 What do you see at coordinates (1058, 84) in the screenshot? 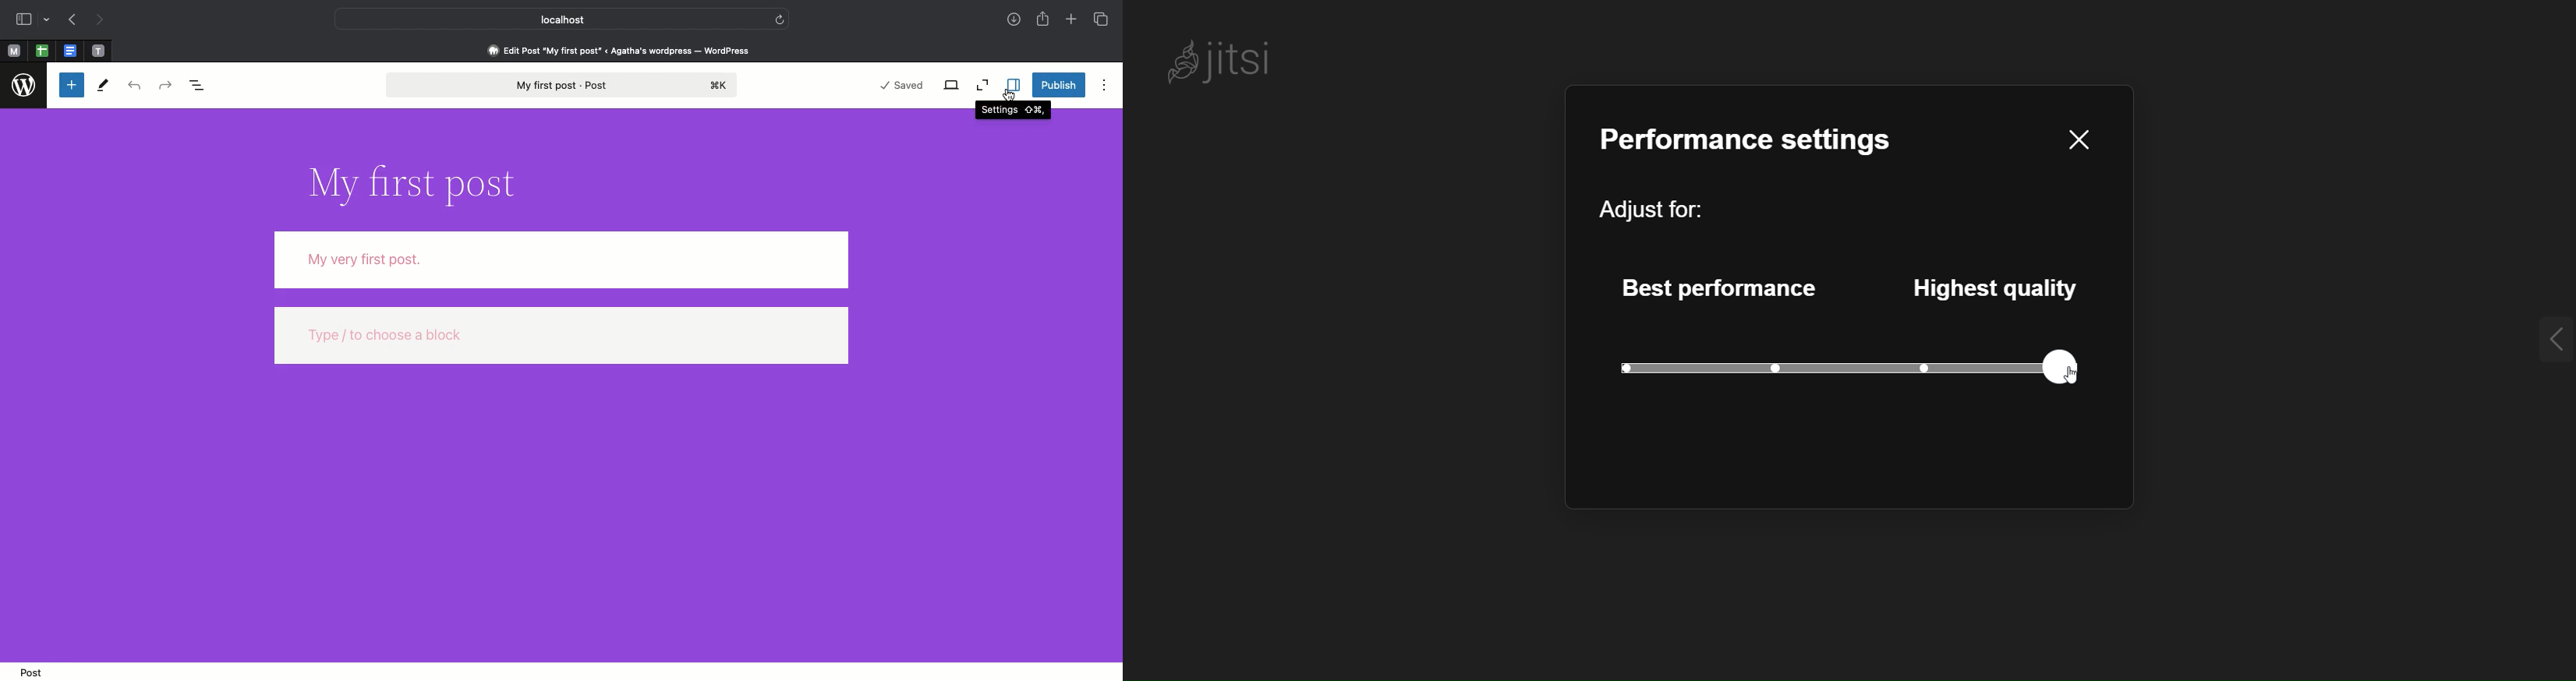
I see `Publish` at bounding box center [1058, 84].